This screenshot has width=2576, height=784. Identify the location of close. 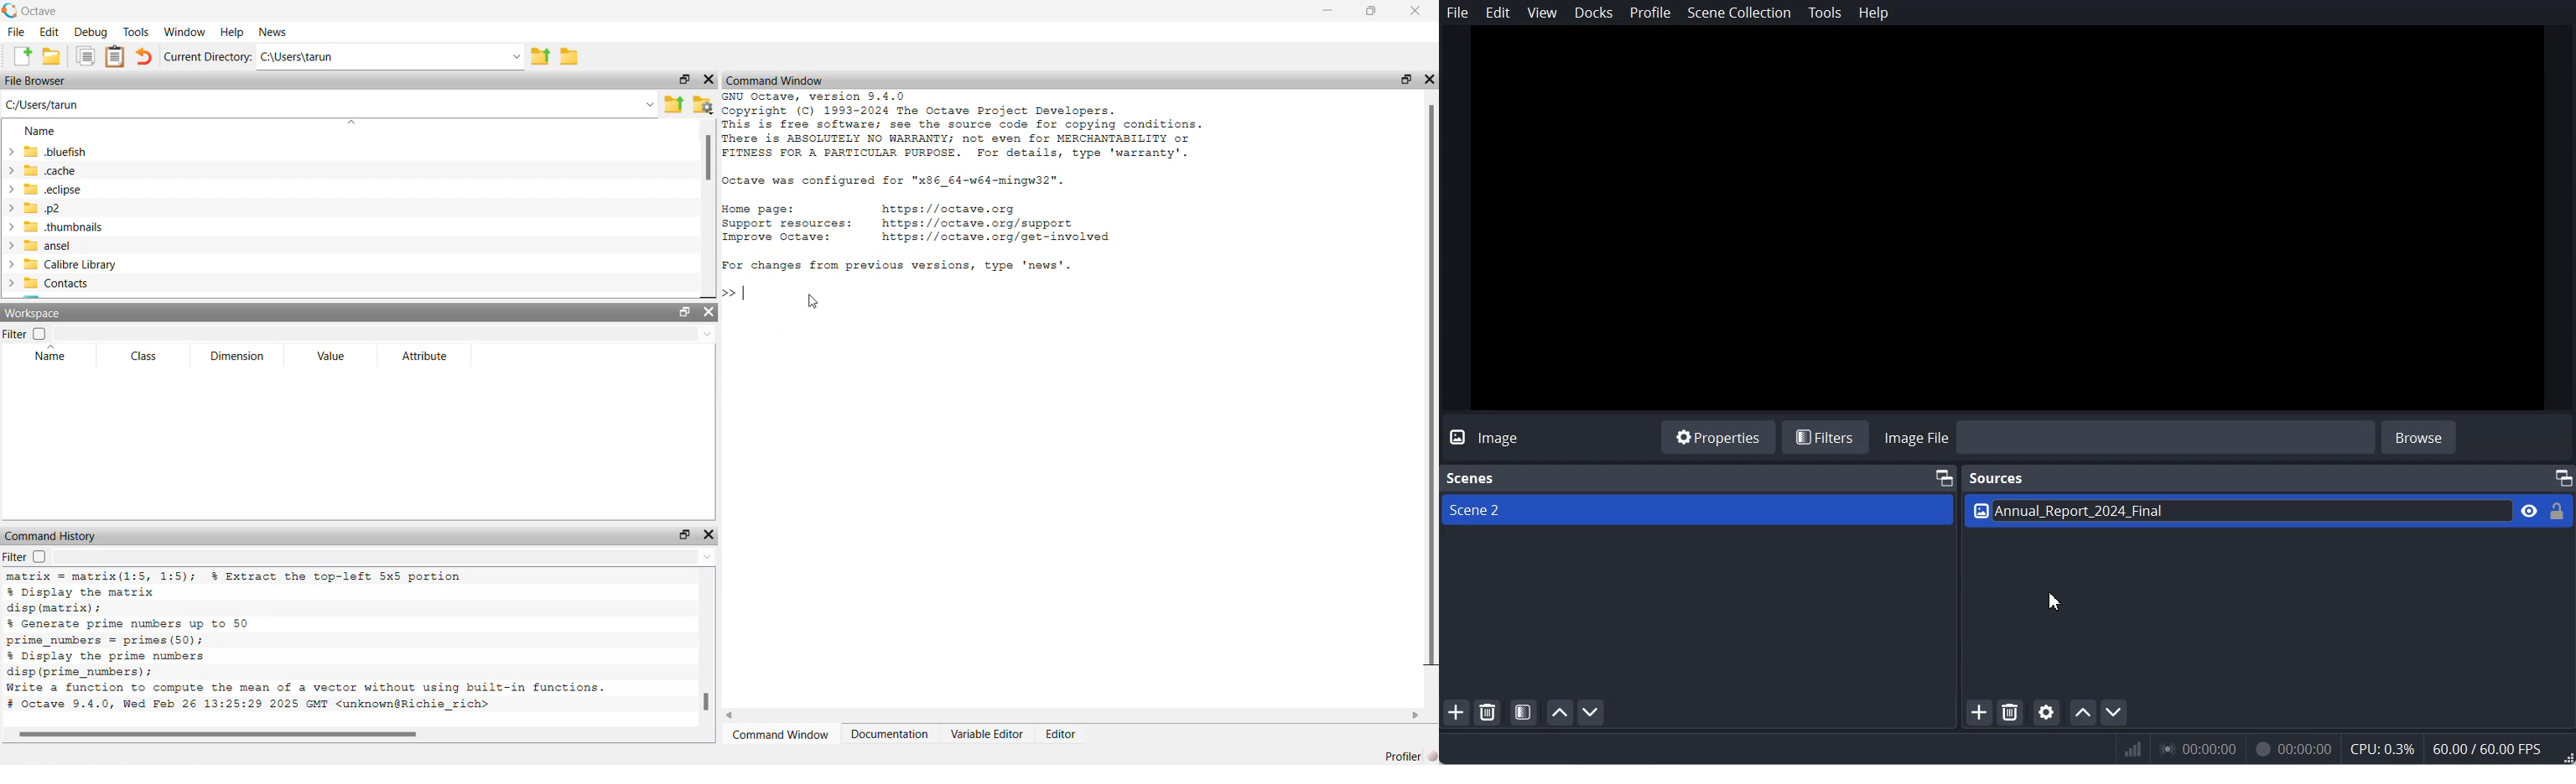
(710, 311).